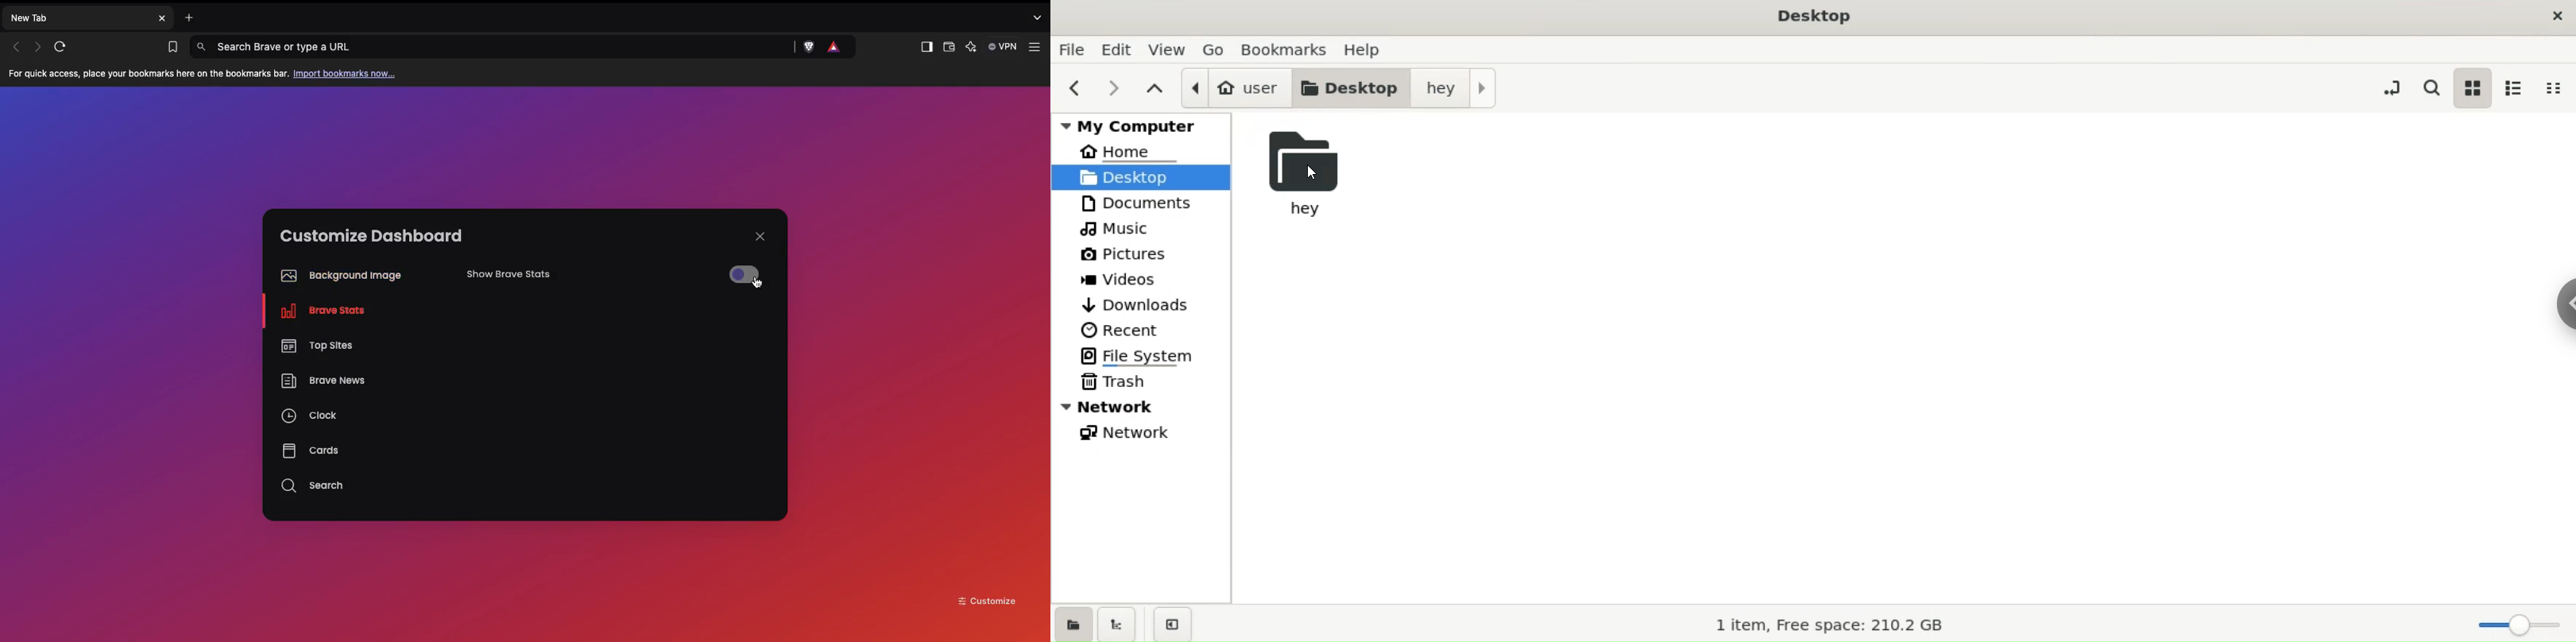  I want to click on downloads, so click(1144, 304).